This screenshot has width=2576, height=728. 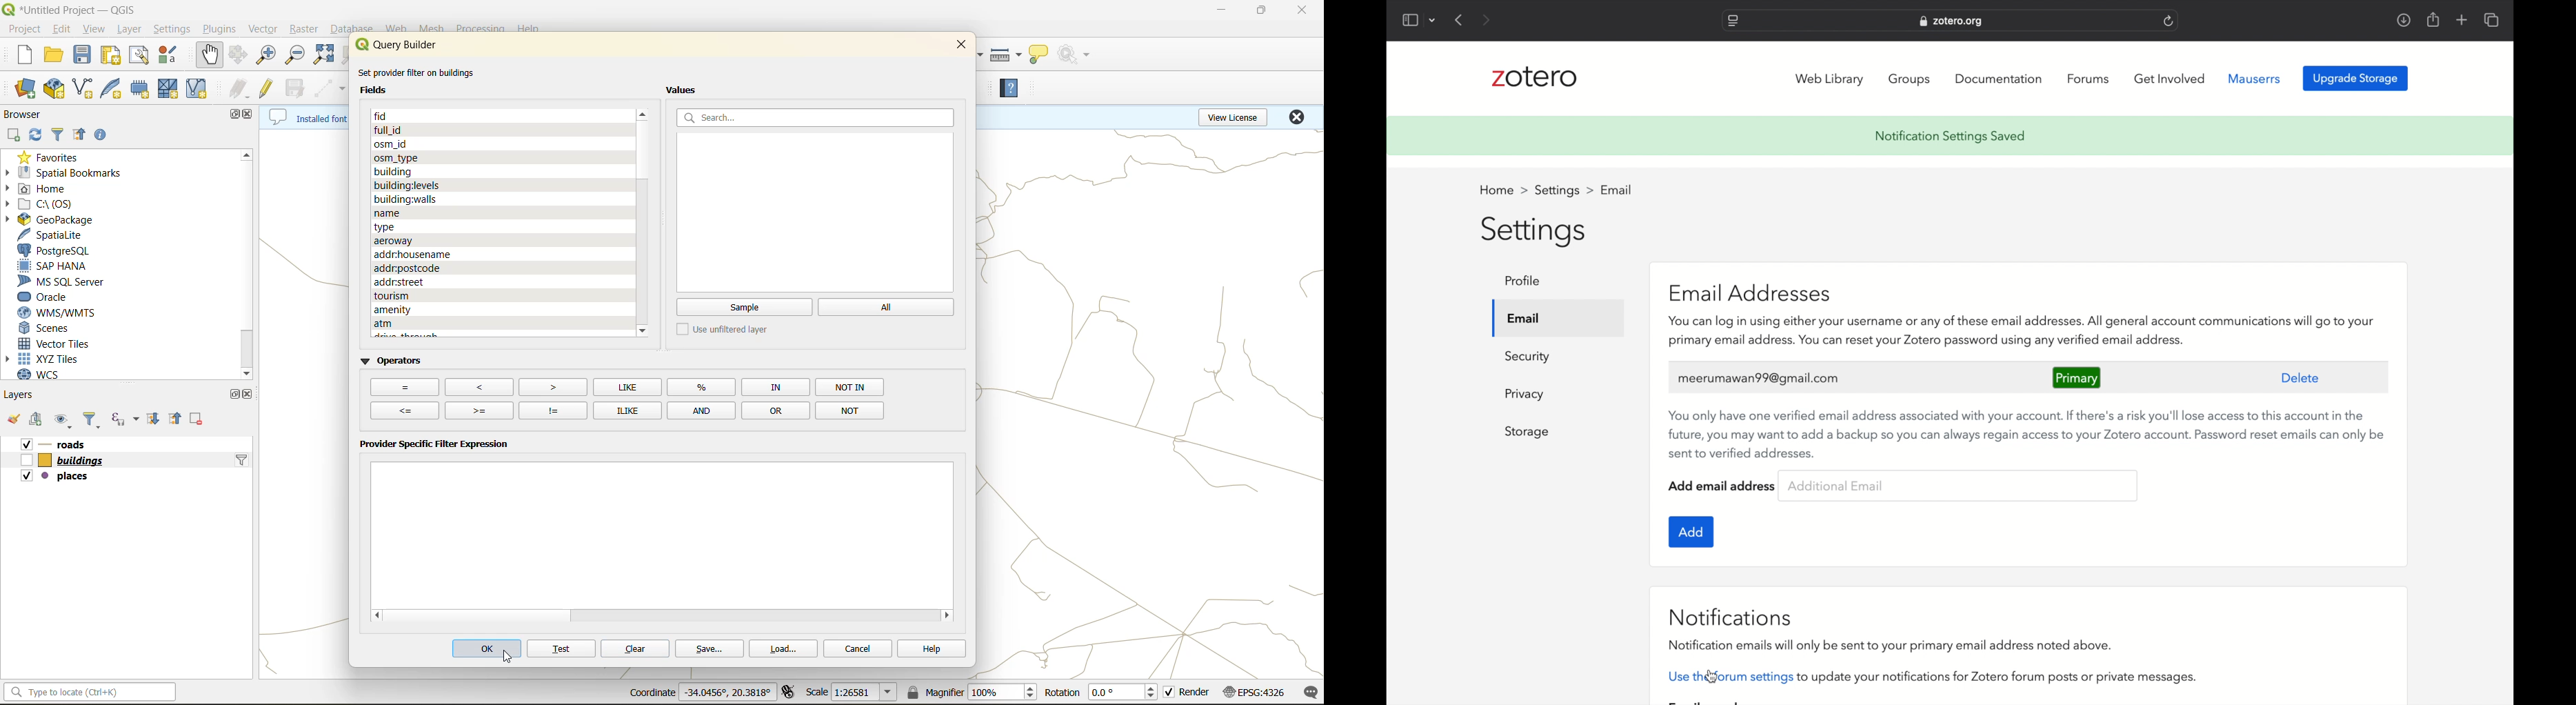 What do you see at coordinates (1260, 11) in the screenshot?
I see `maximize` at bounding box center [1260, 11].